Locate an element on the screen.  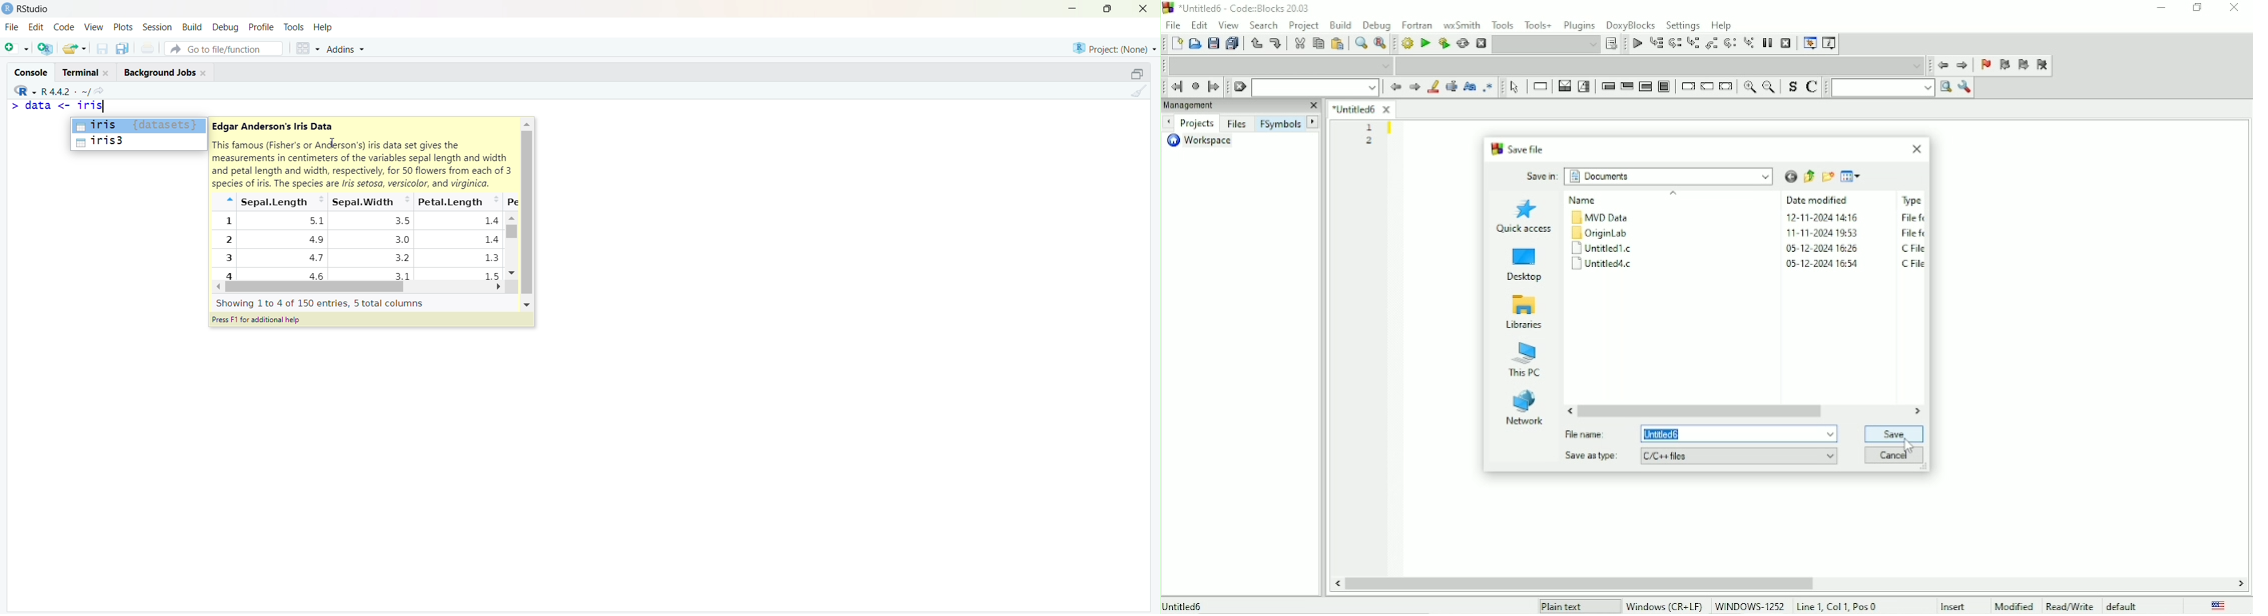
File is located at coordinates (12, 27).